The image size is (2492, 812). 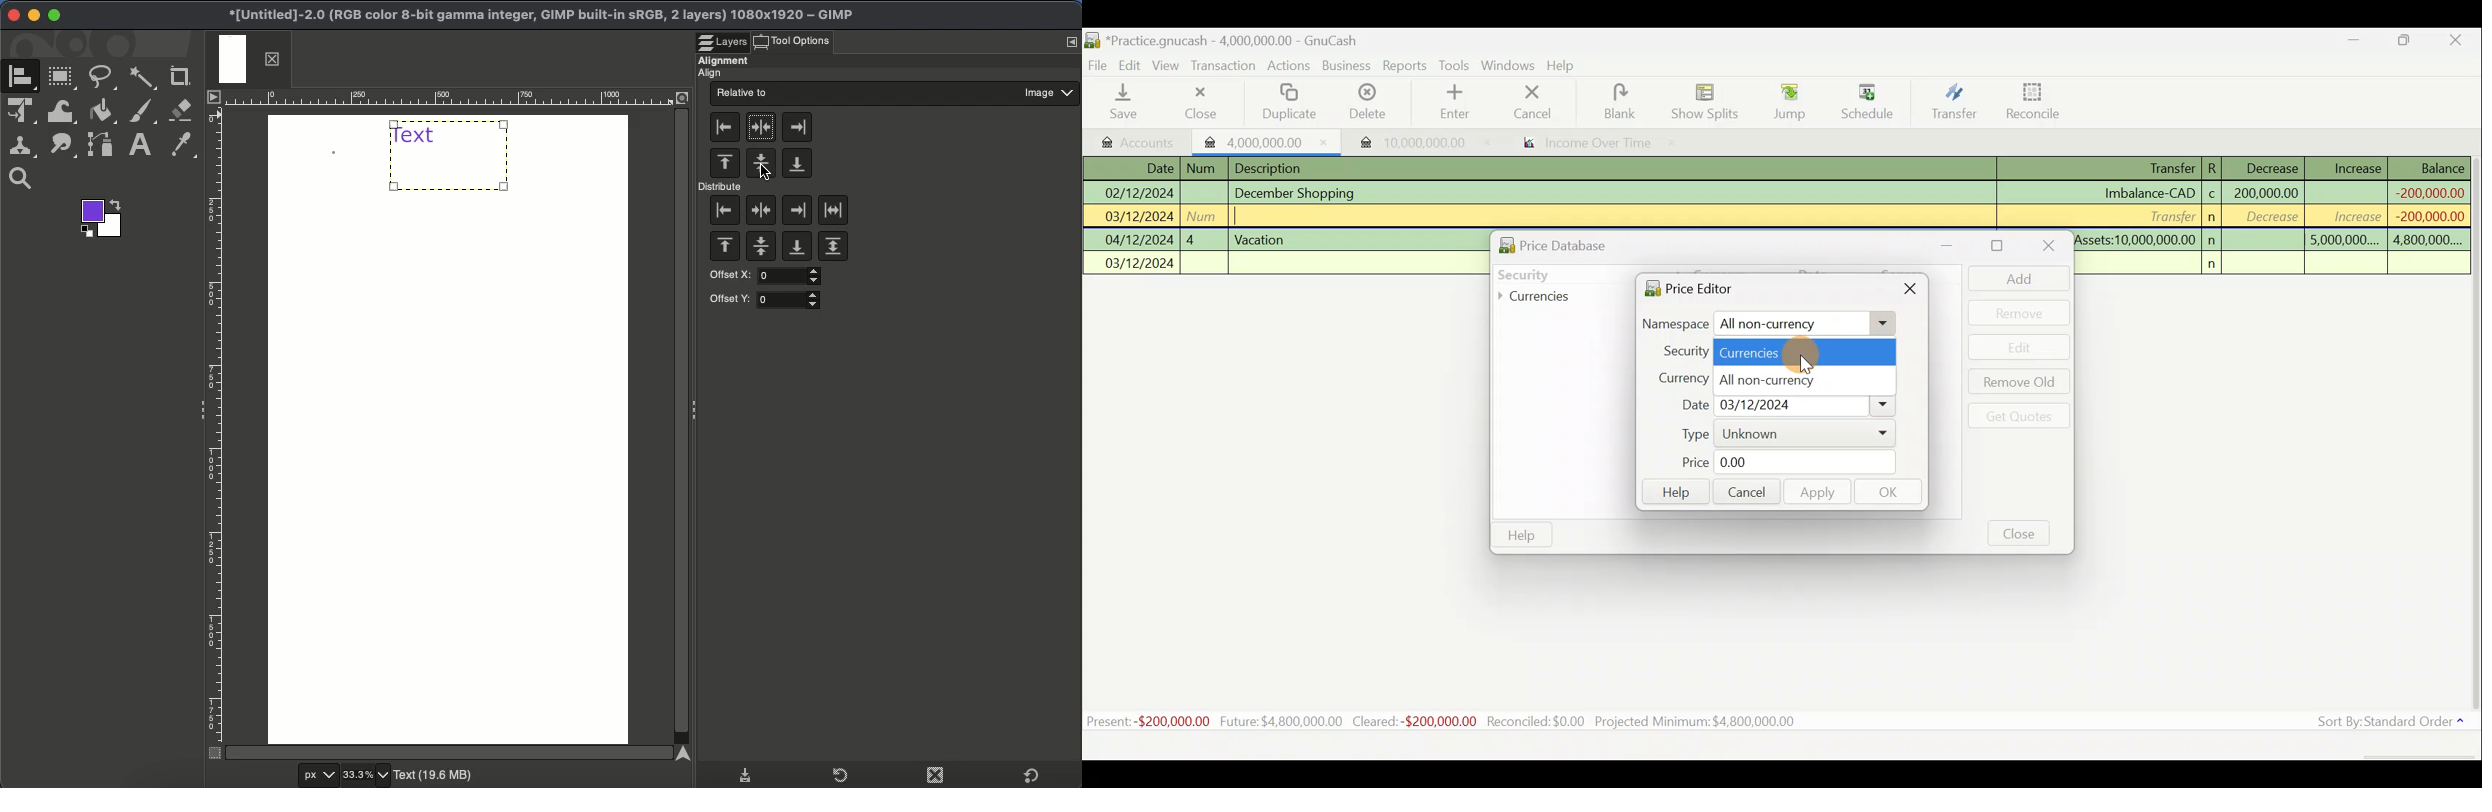 I want to click on File, so click(x=1098, y=63).